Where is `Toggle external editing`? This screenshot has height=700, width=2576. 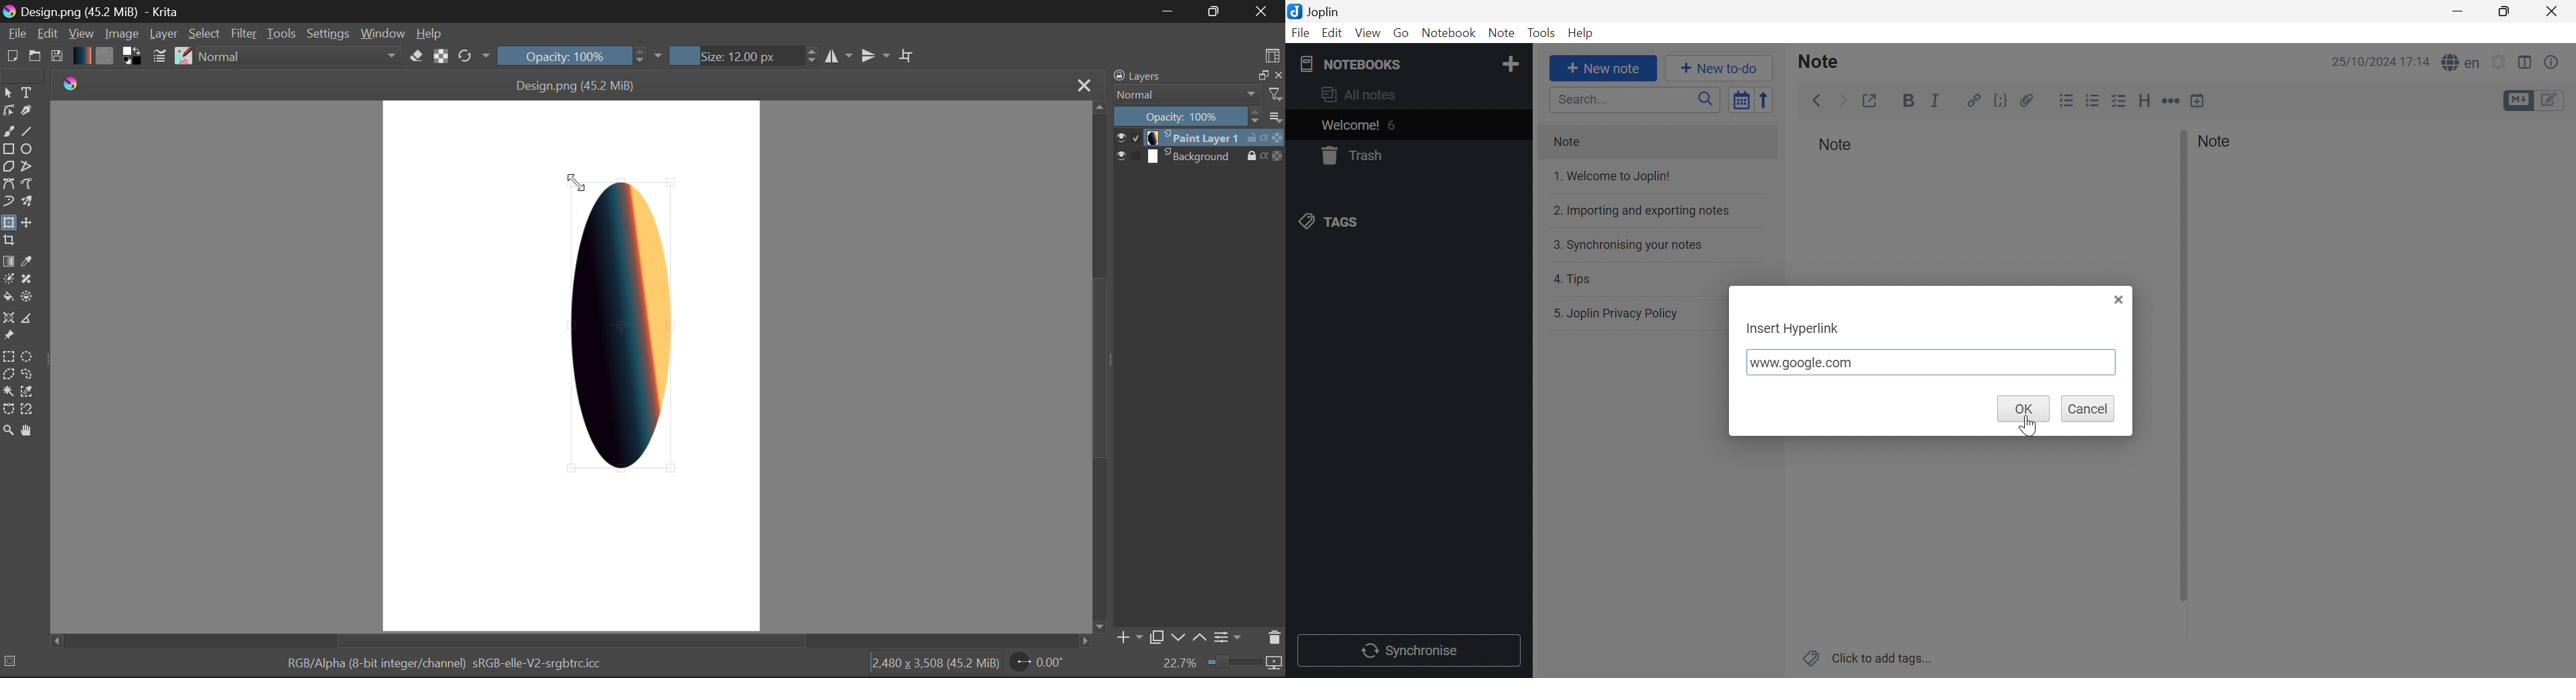
Toggle external editing is located at coordinates (1873, 100).